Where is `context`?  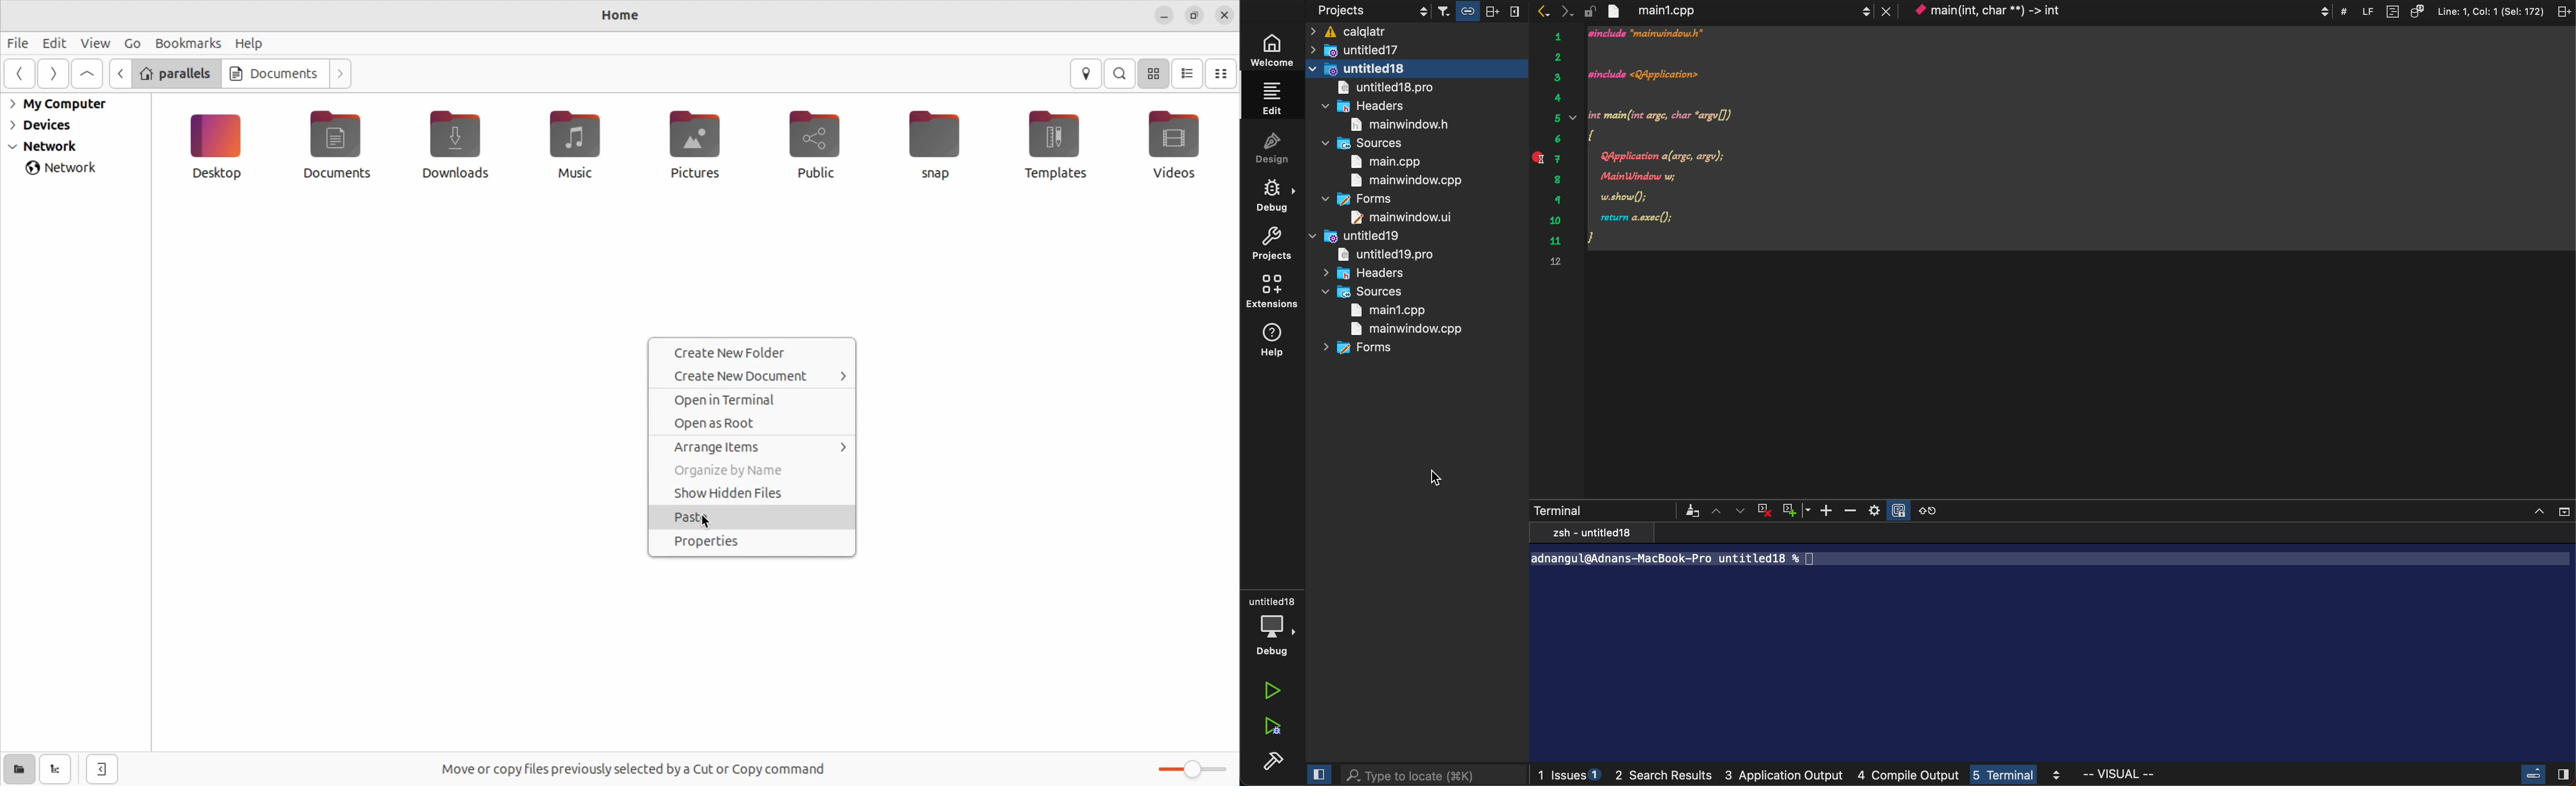 context is located at coordinates (2121, 12).